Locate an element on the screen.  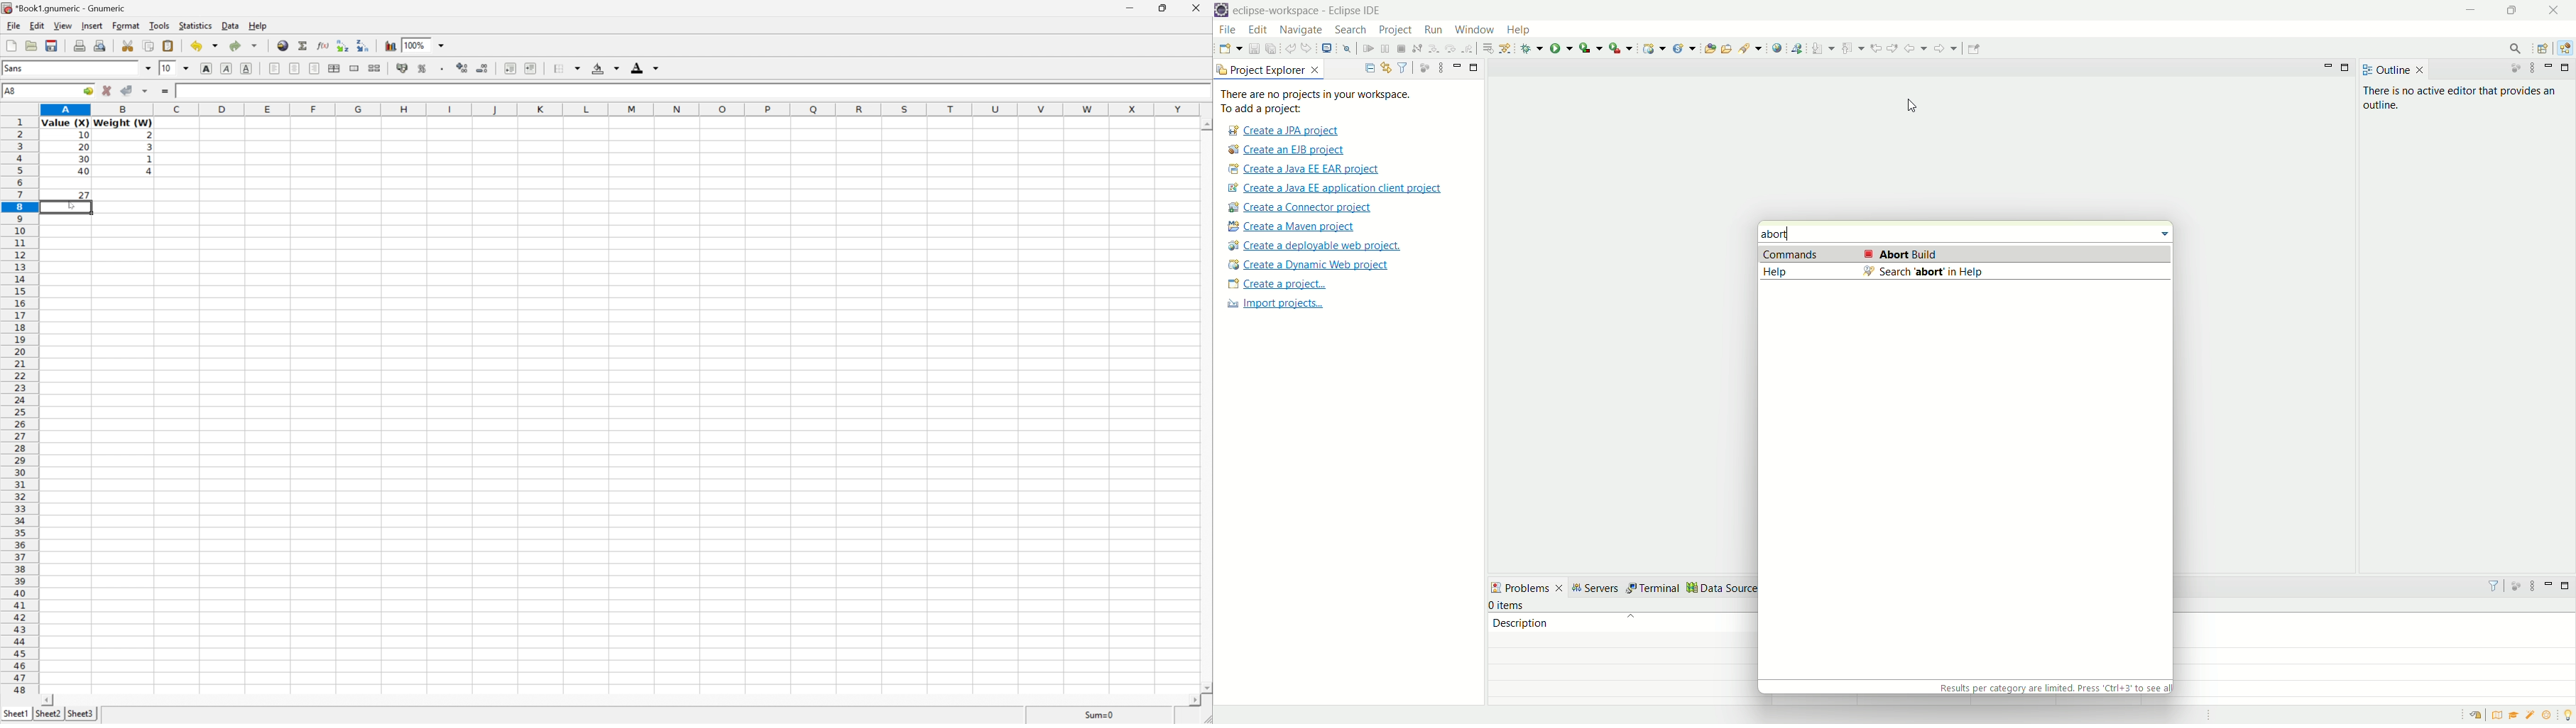
Save current workbook is located at coordinates (53, 47).